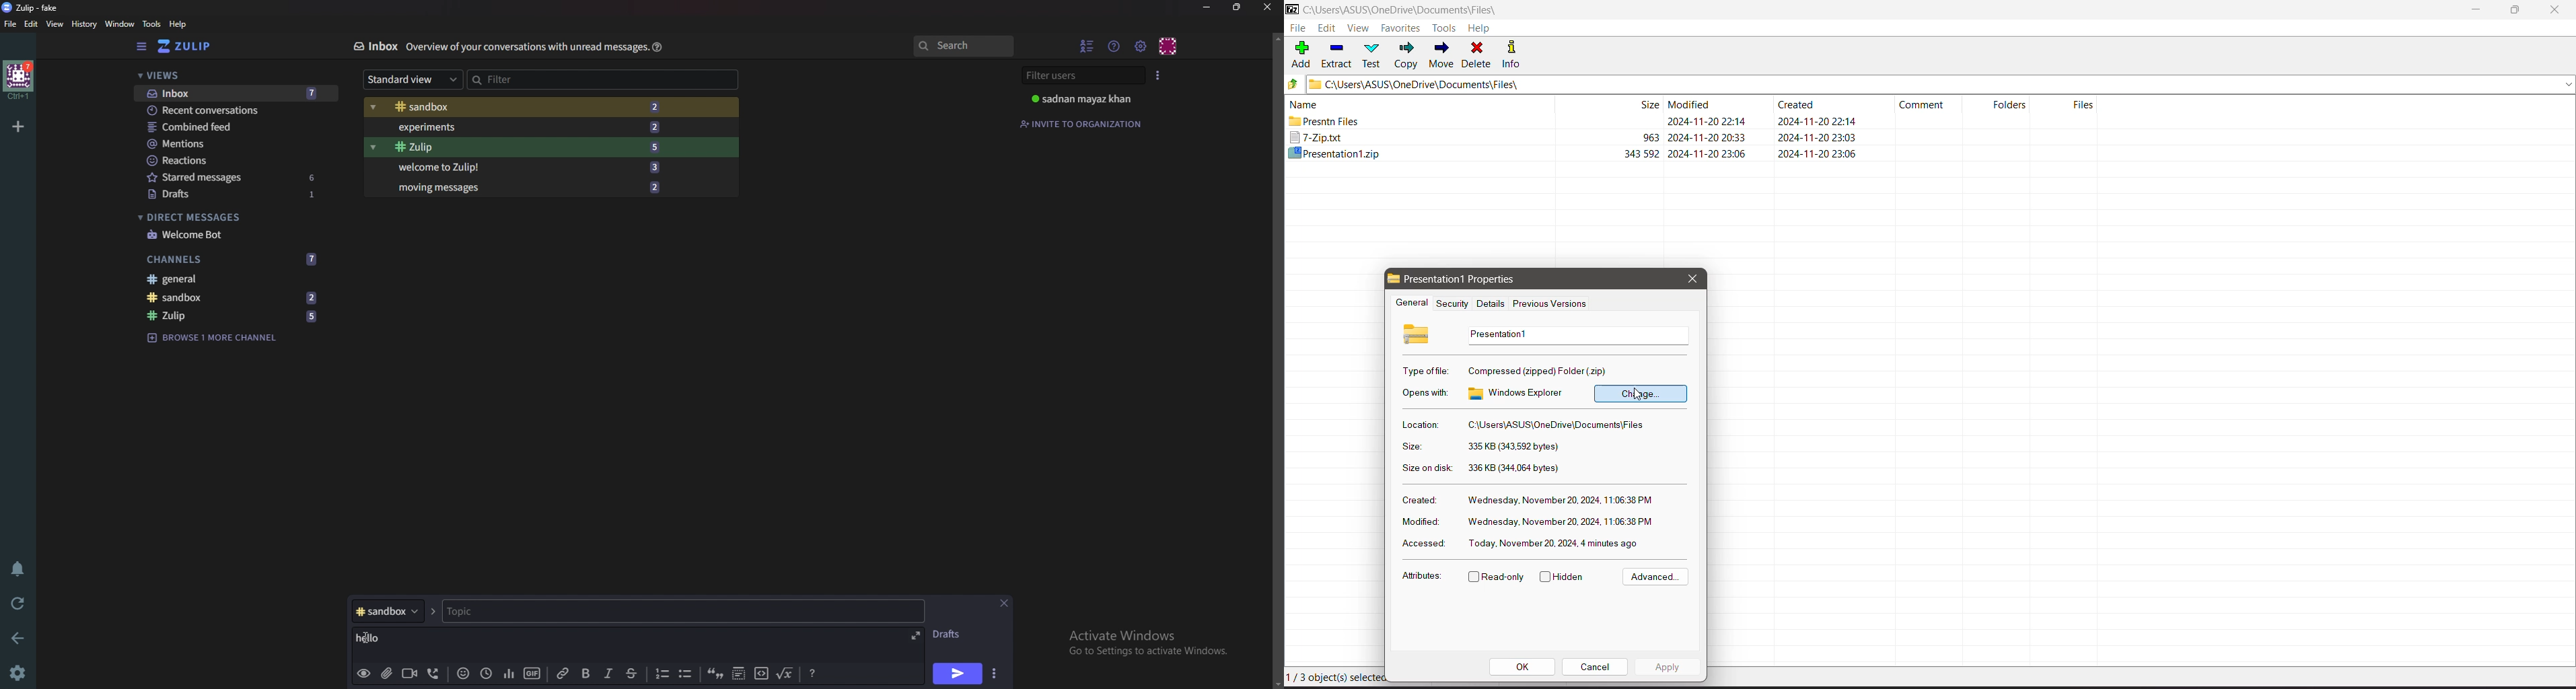  What do you see at coordinates (1080, 75) in the screenshot?
I see `Filter users` at bounding box center [1080, 75].